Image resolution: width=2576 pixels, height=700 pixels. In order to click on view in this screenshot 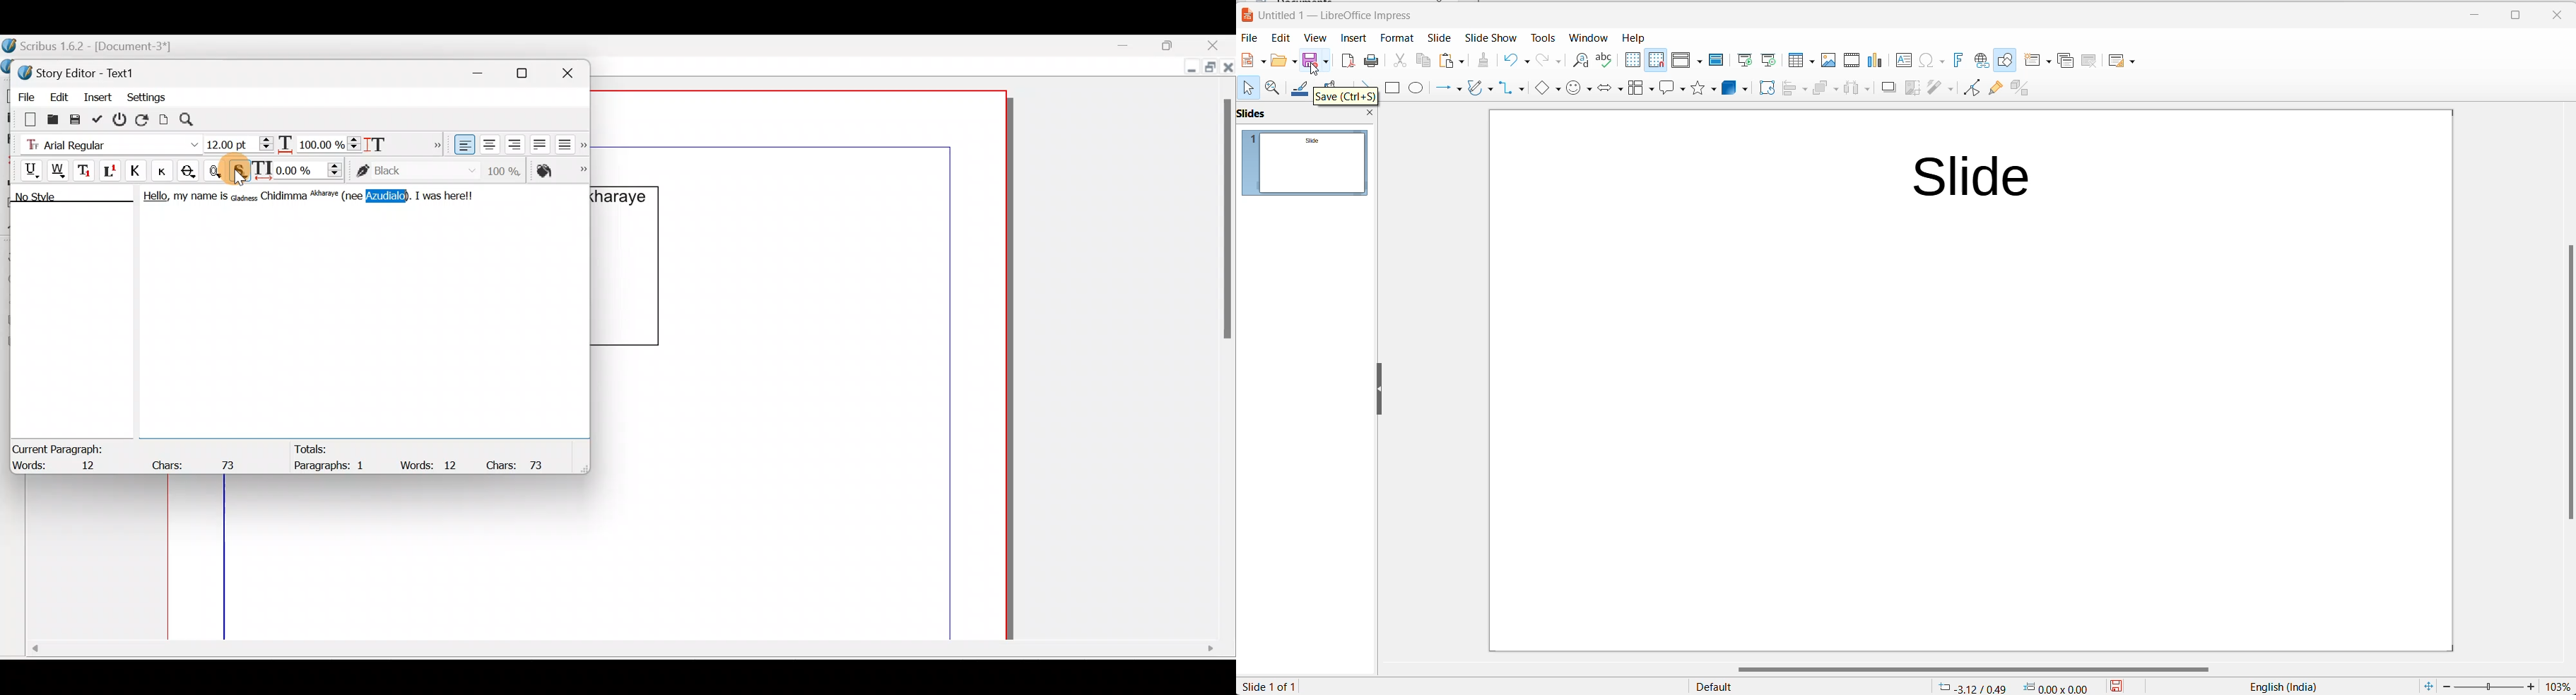, I will do `click(1312, 38)`.